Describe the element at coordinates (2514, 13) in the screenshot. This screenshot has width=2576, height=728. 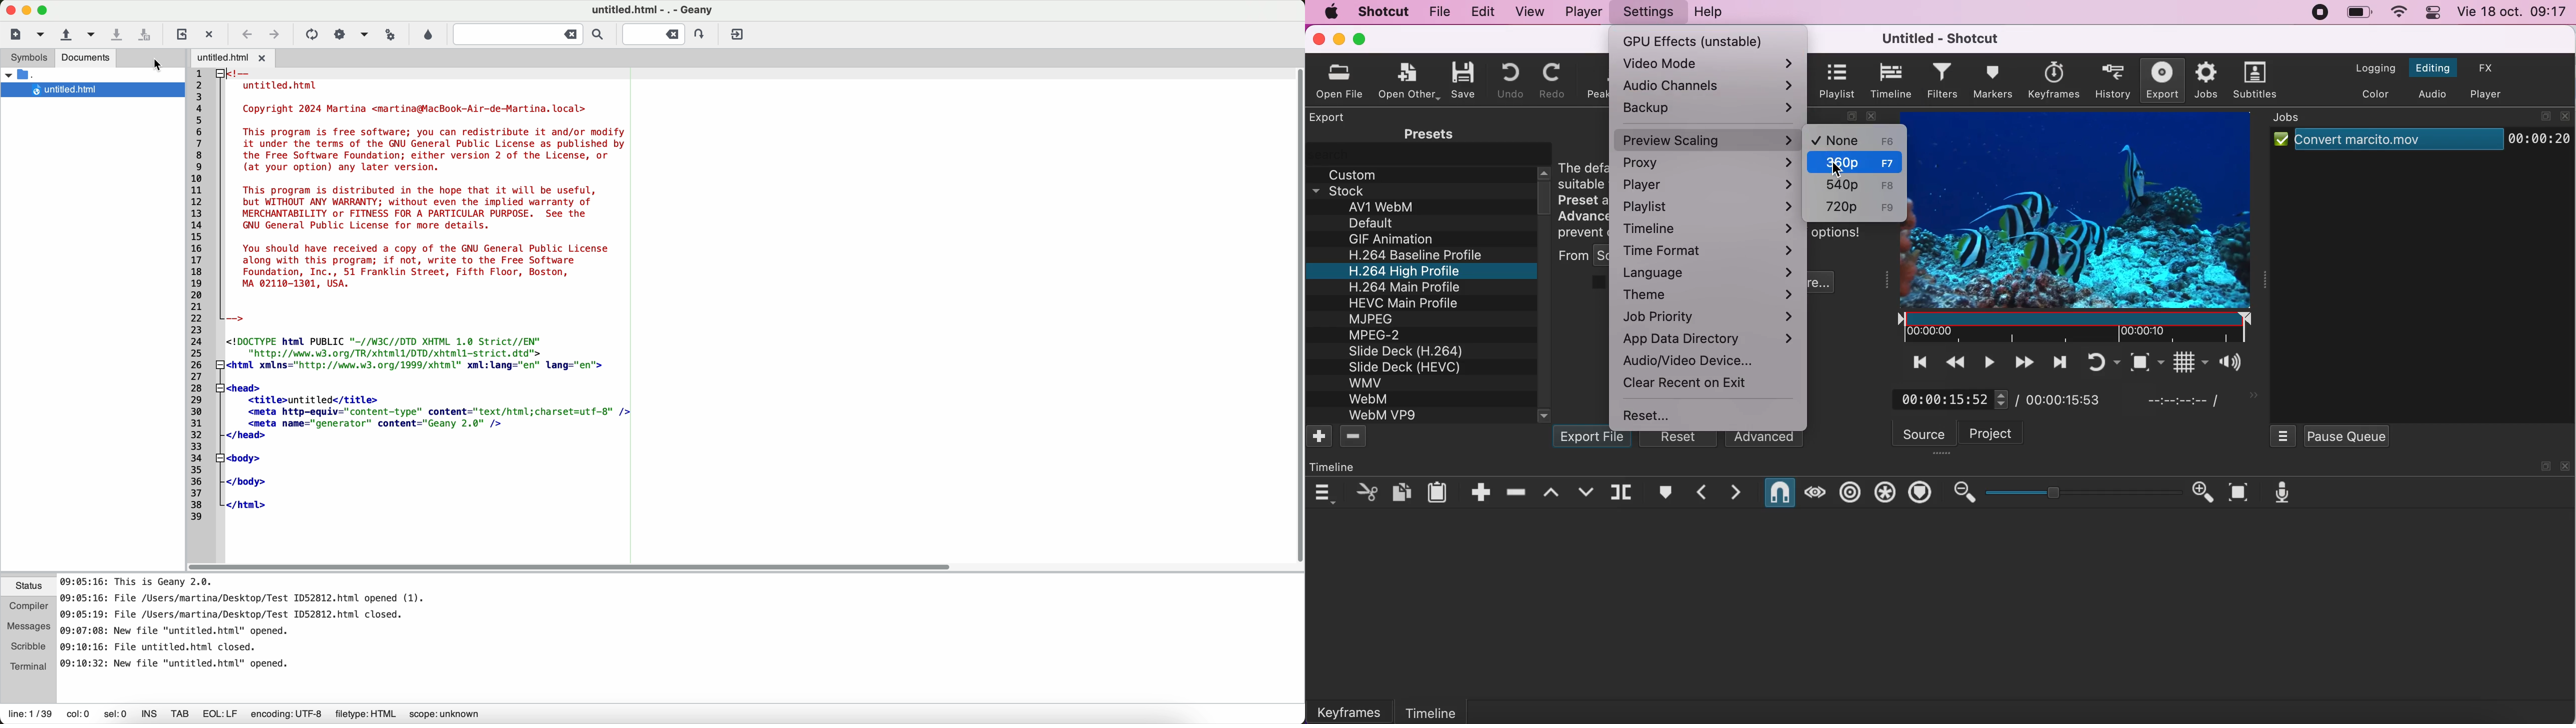
I see `time and date` at that location.